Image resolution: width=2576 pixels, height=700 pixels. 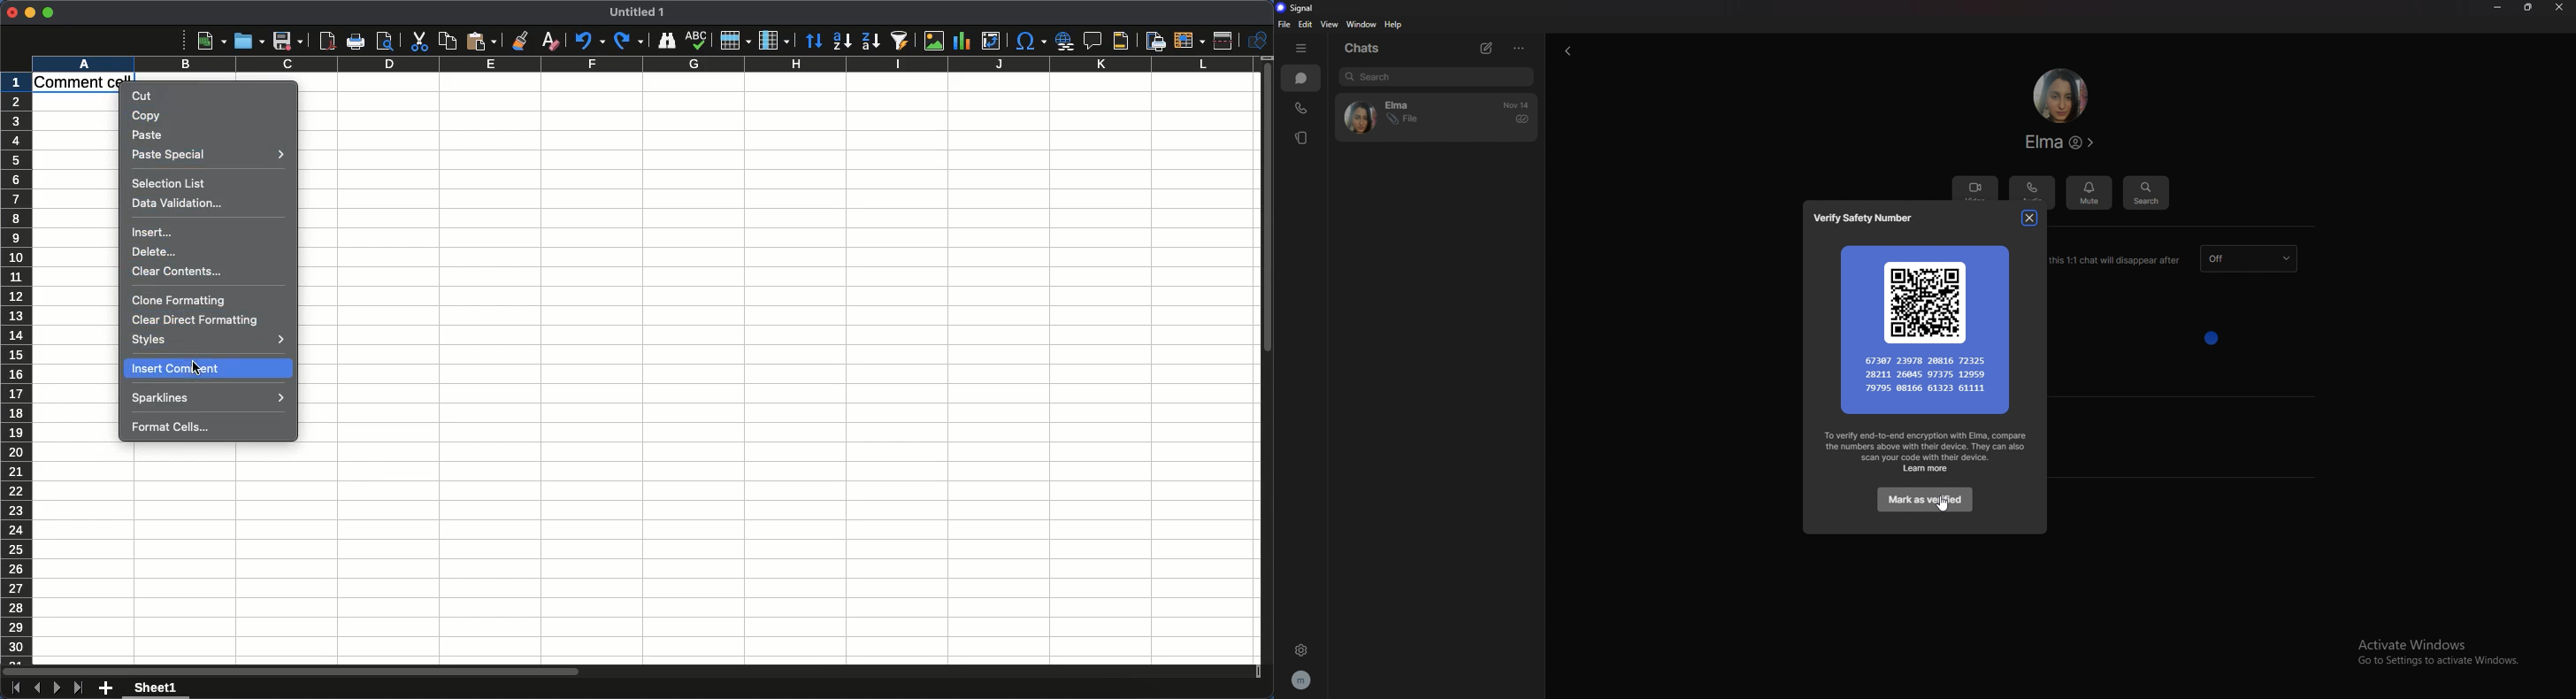 What do you see at coordinates (421, 39) in the screenshot?
I see `Cut` at bounding box center [421, 39].